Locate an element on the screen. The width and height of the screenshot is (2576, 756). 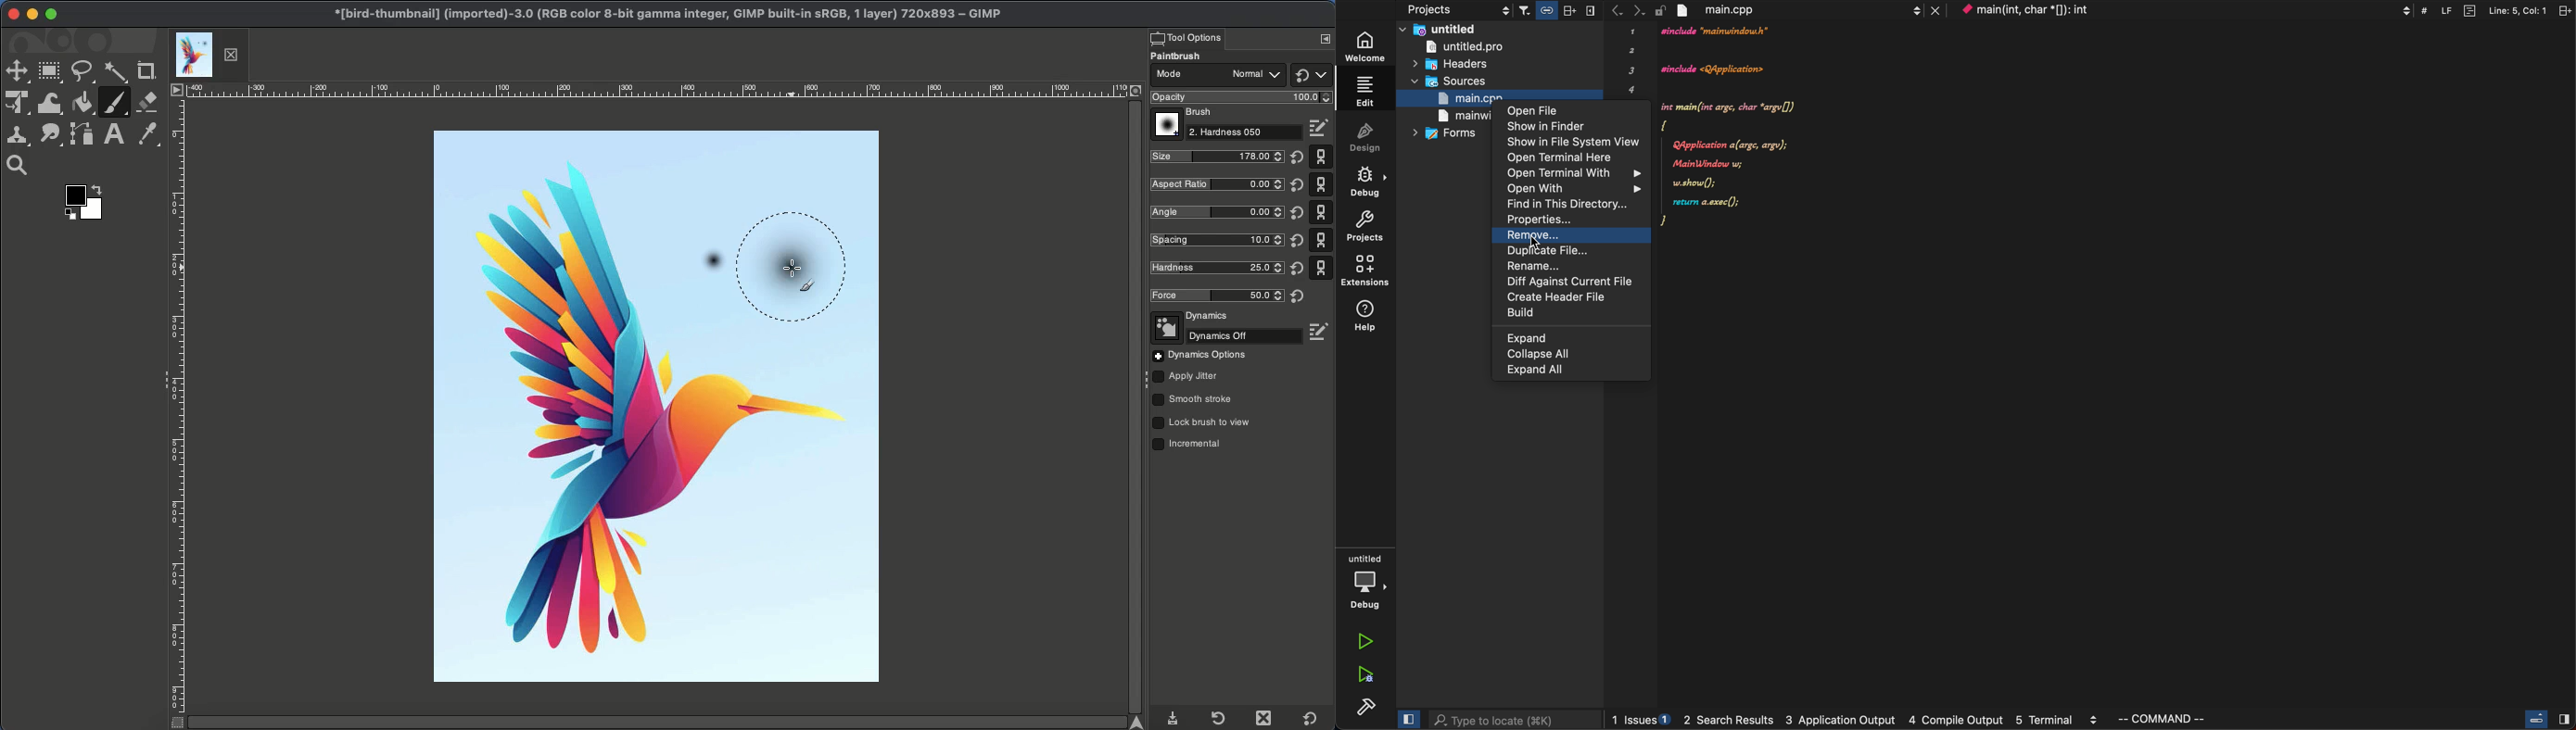
Paintbrush is located at coordinates (1187, 57).